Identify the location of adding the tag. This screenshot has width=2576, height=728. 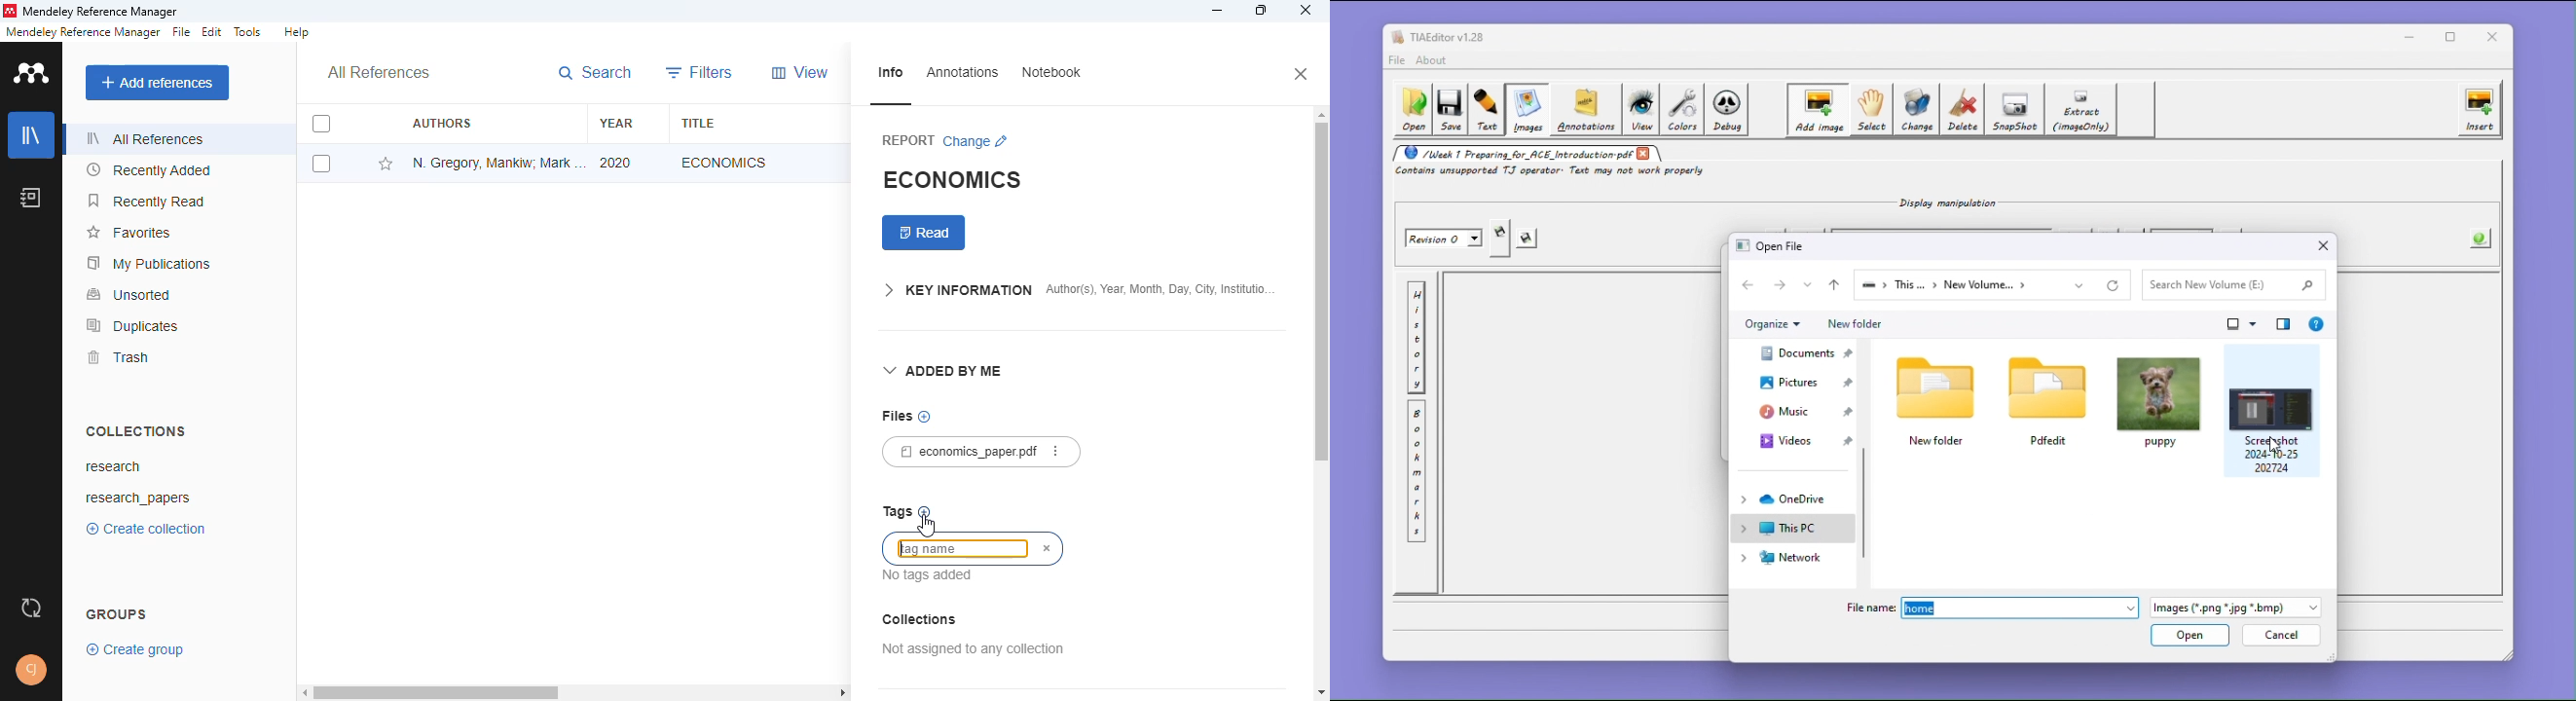
(958, 552).